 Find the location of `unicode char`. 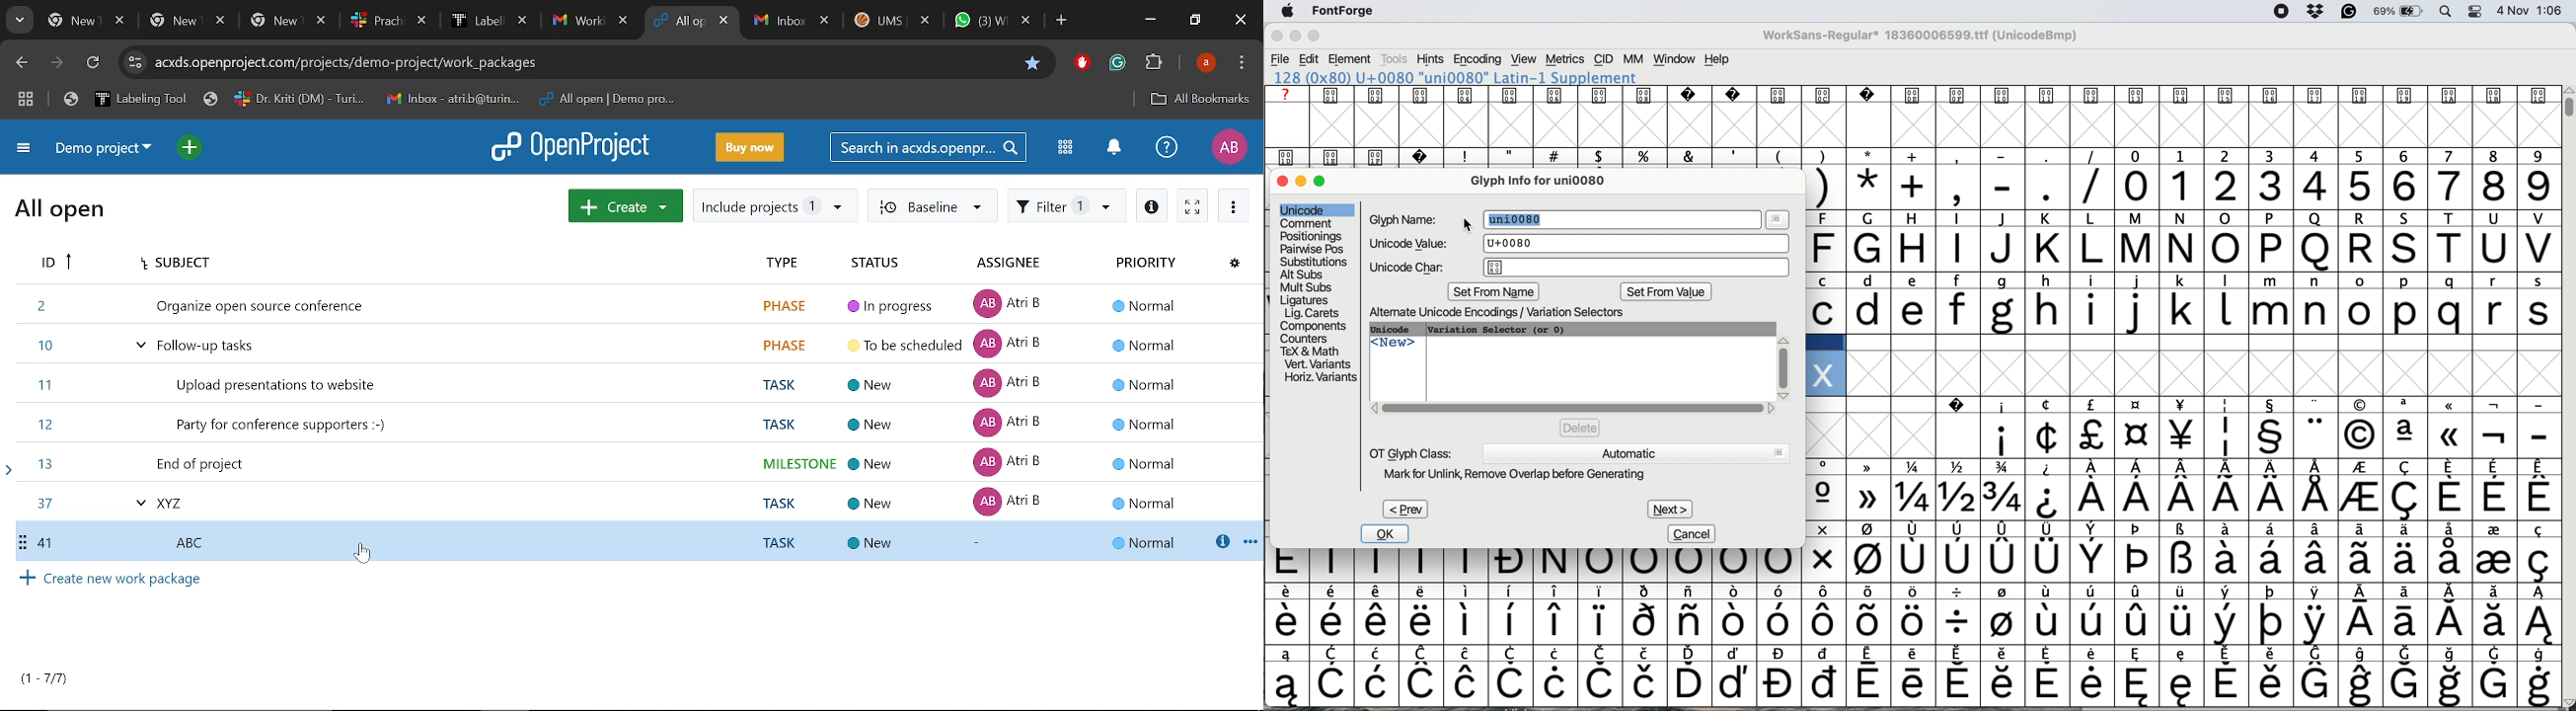

unicode char is located at coordinates (1580, 268).